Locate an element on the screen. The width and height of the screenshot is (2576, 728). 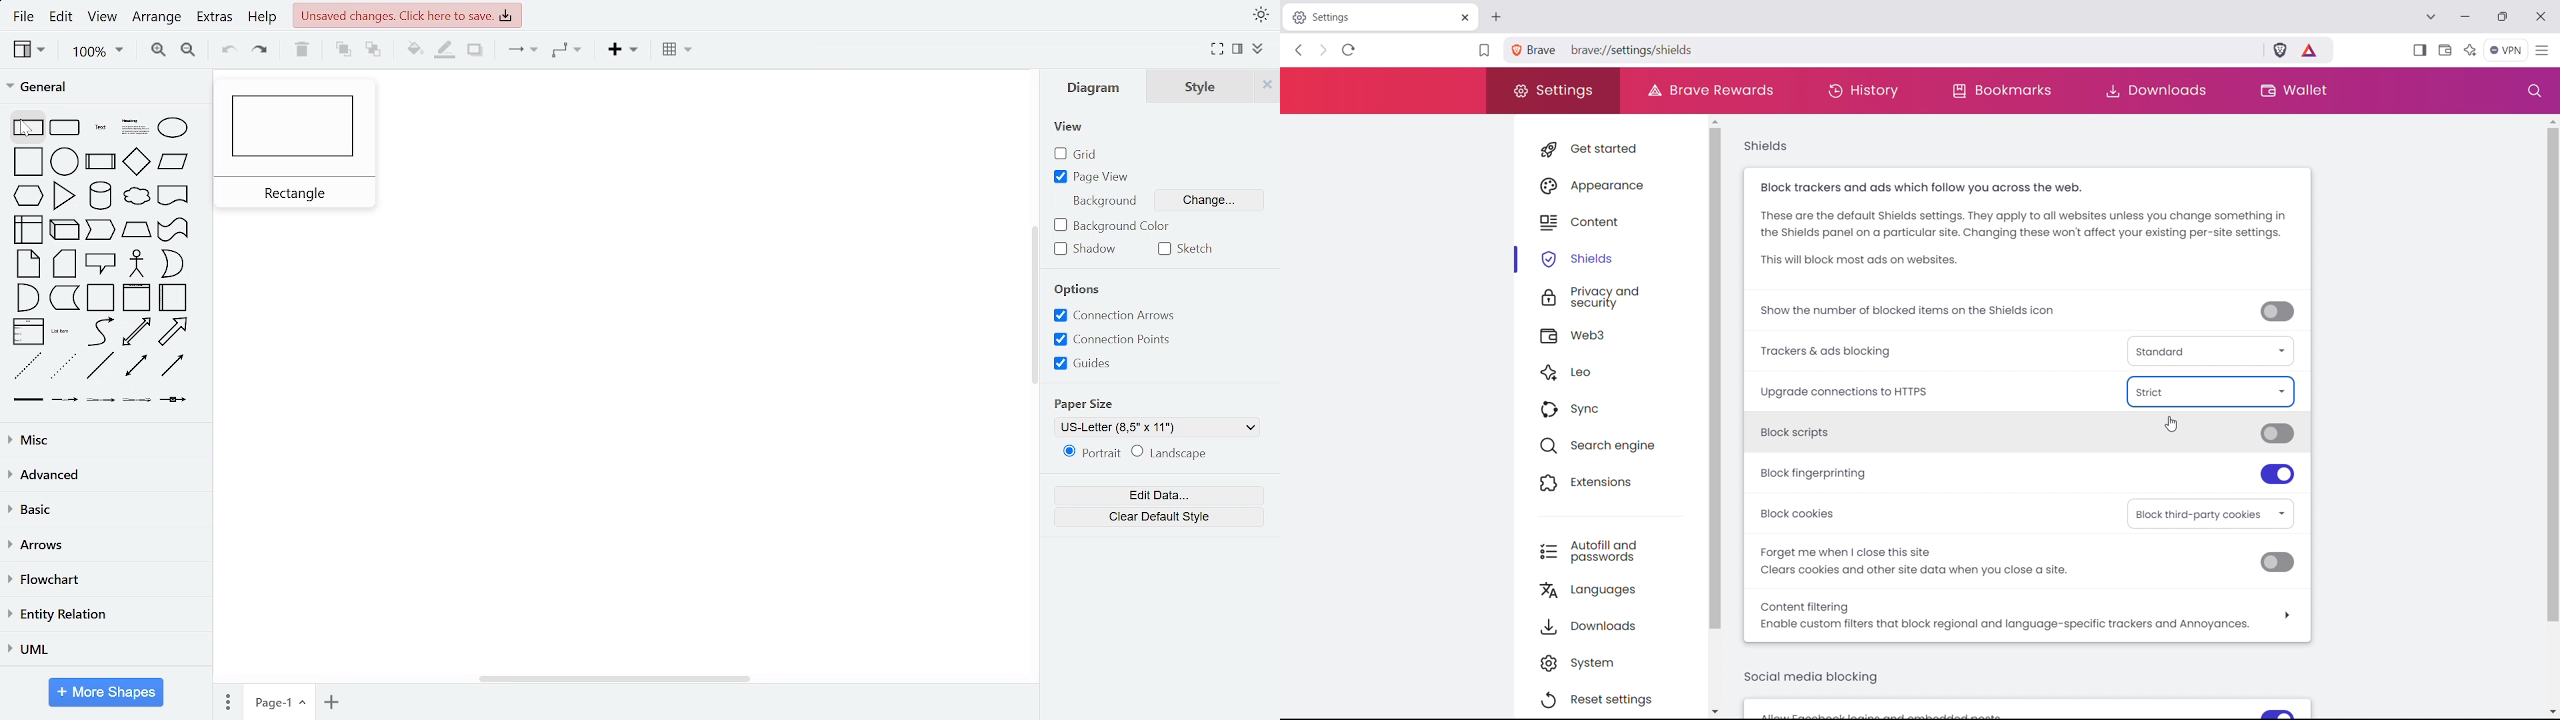
grid is located at coordinates (1078, 154).